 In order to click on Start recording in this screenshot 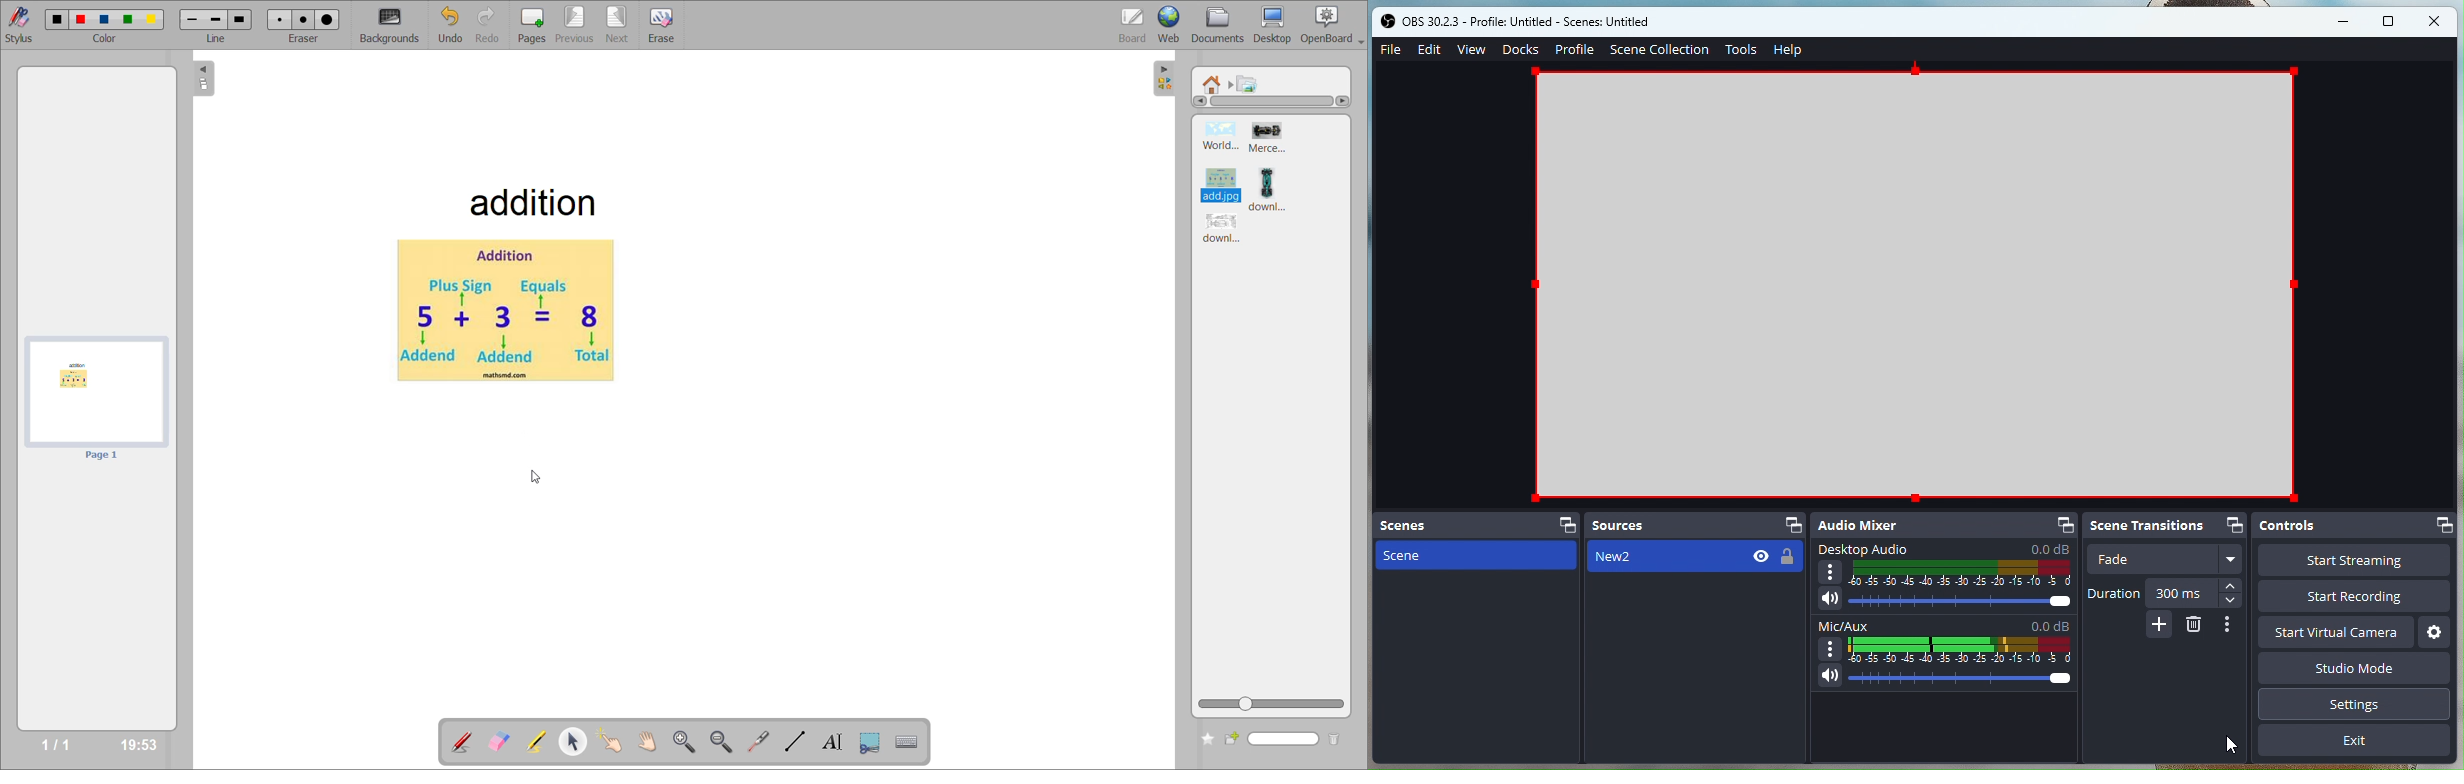, I will do `click(2352, 597)`.